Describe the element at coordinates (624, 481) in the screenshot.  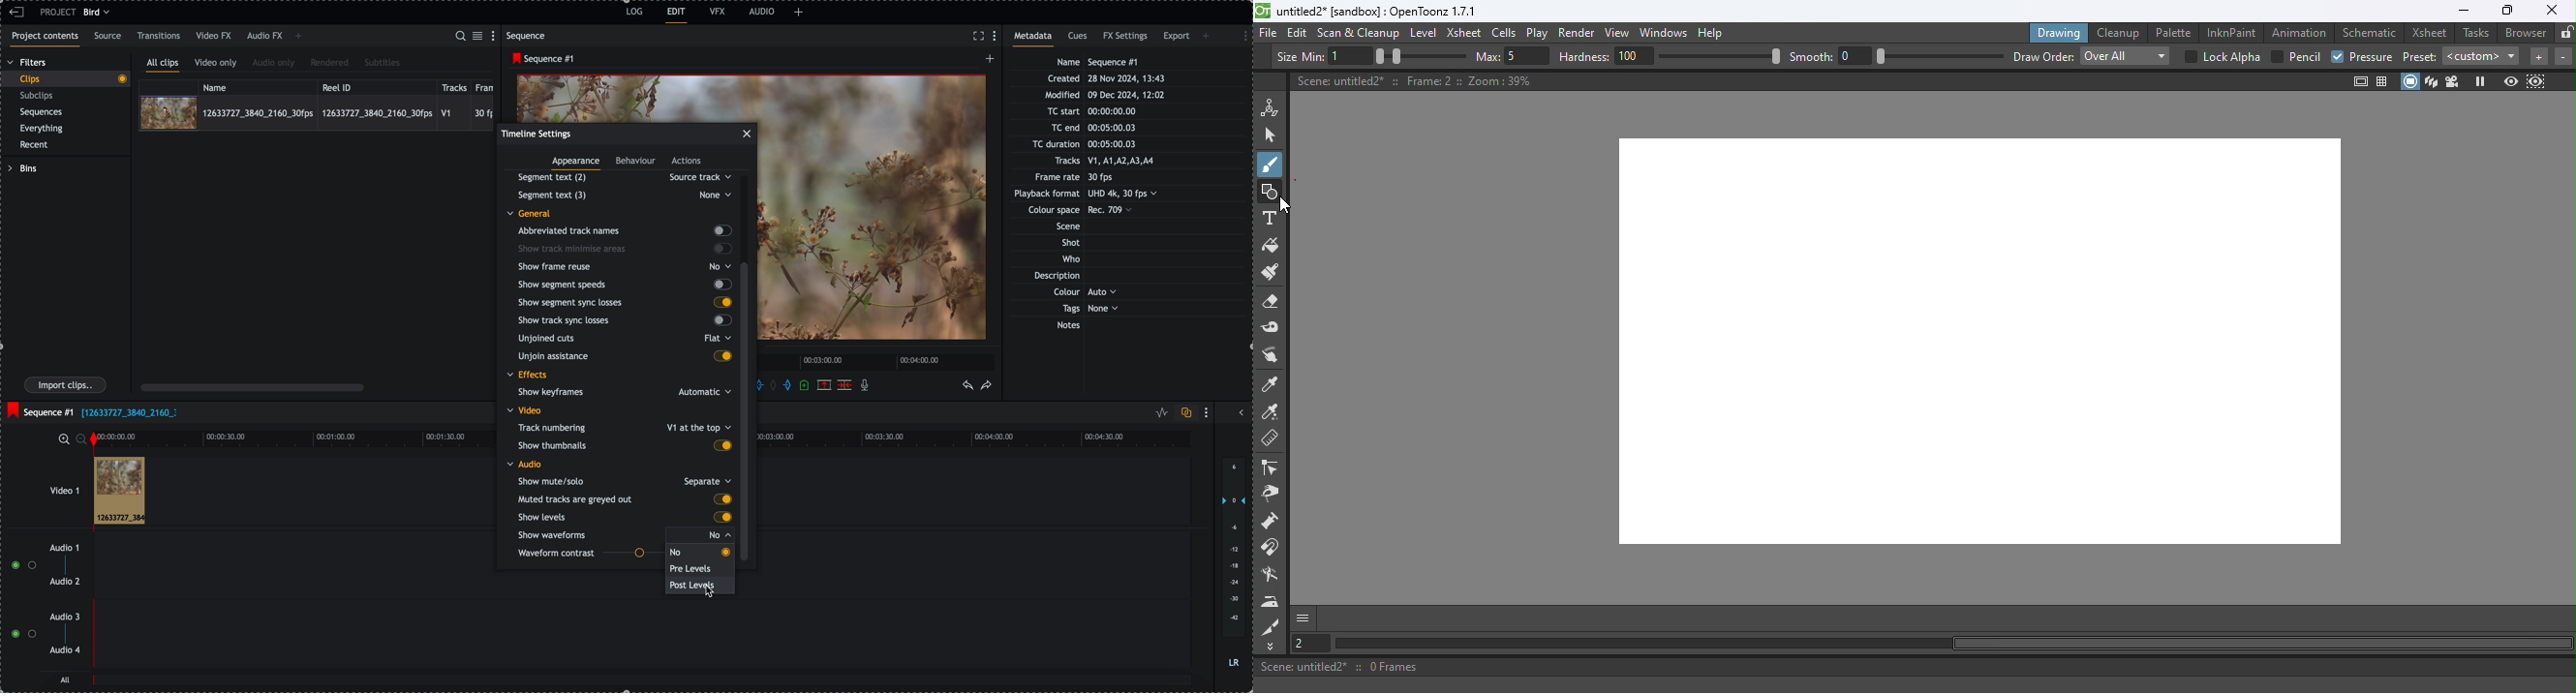
I see `show mute/solo` at that location.